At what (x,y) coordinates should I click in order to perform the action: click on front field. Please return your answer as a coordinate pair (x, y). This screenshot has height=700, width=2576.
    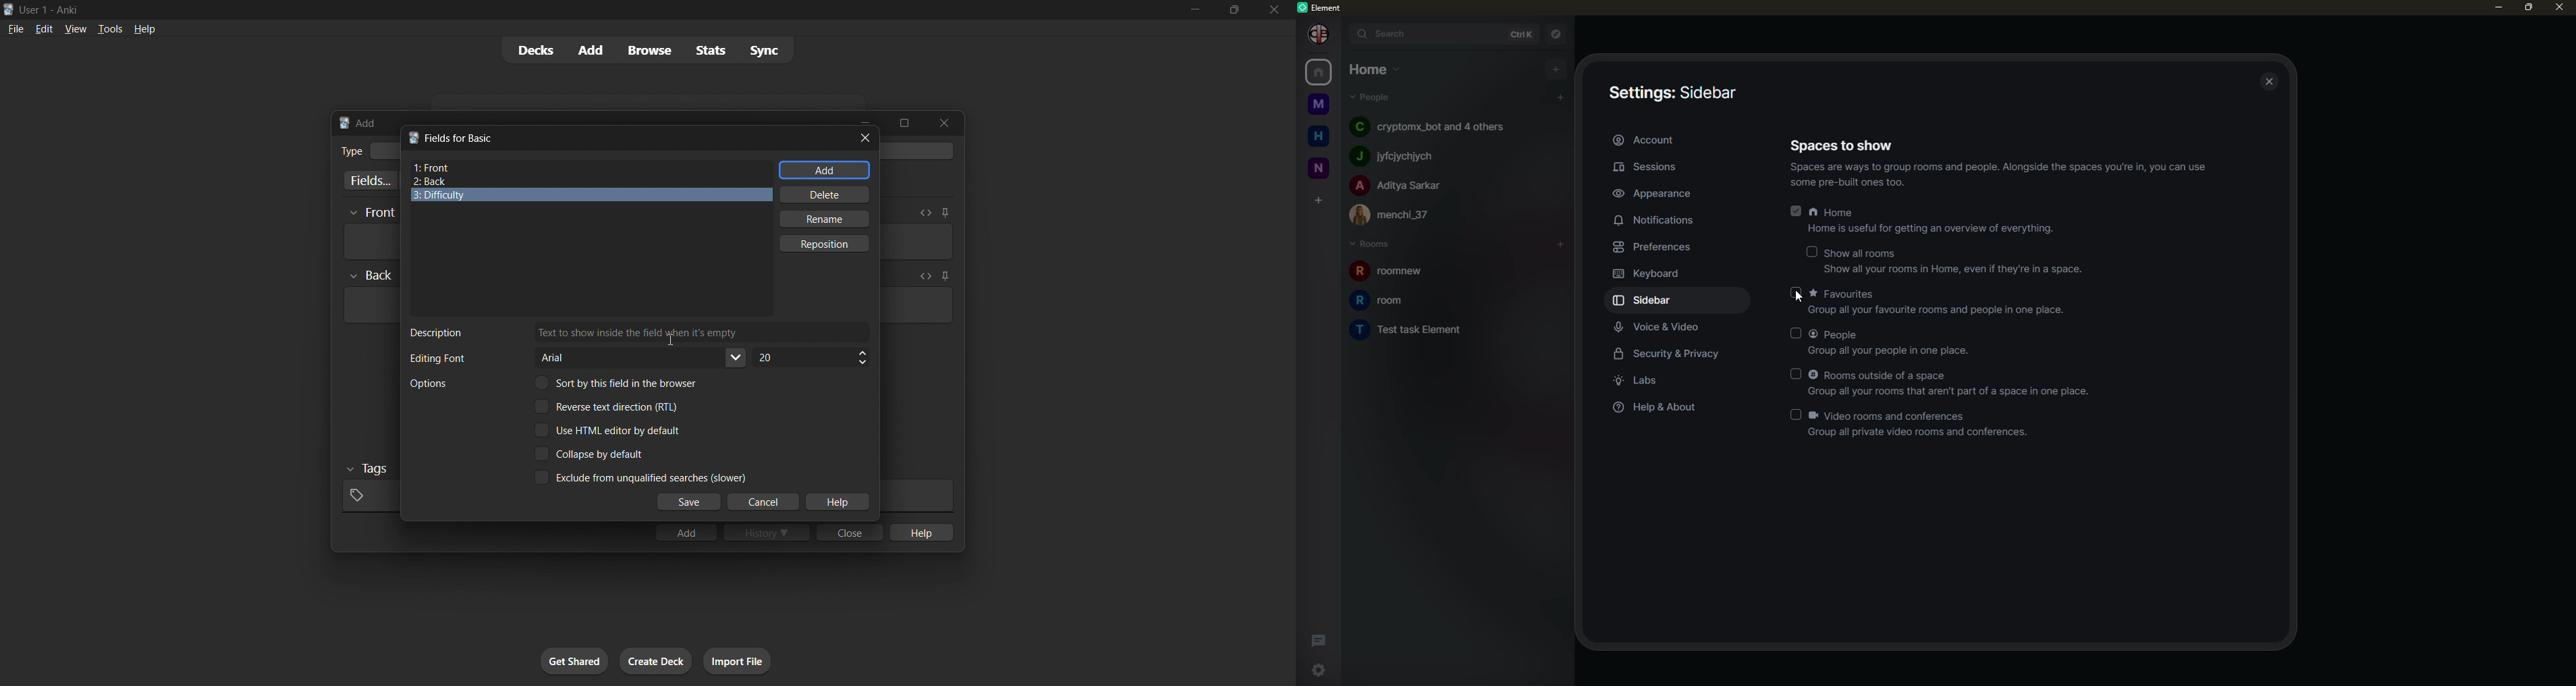
    Looking at the image, I should click on (591, 168).